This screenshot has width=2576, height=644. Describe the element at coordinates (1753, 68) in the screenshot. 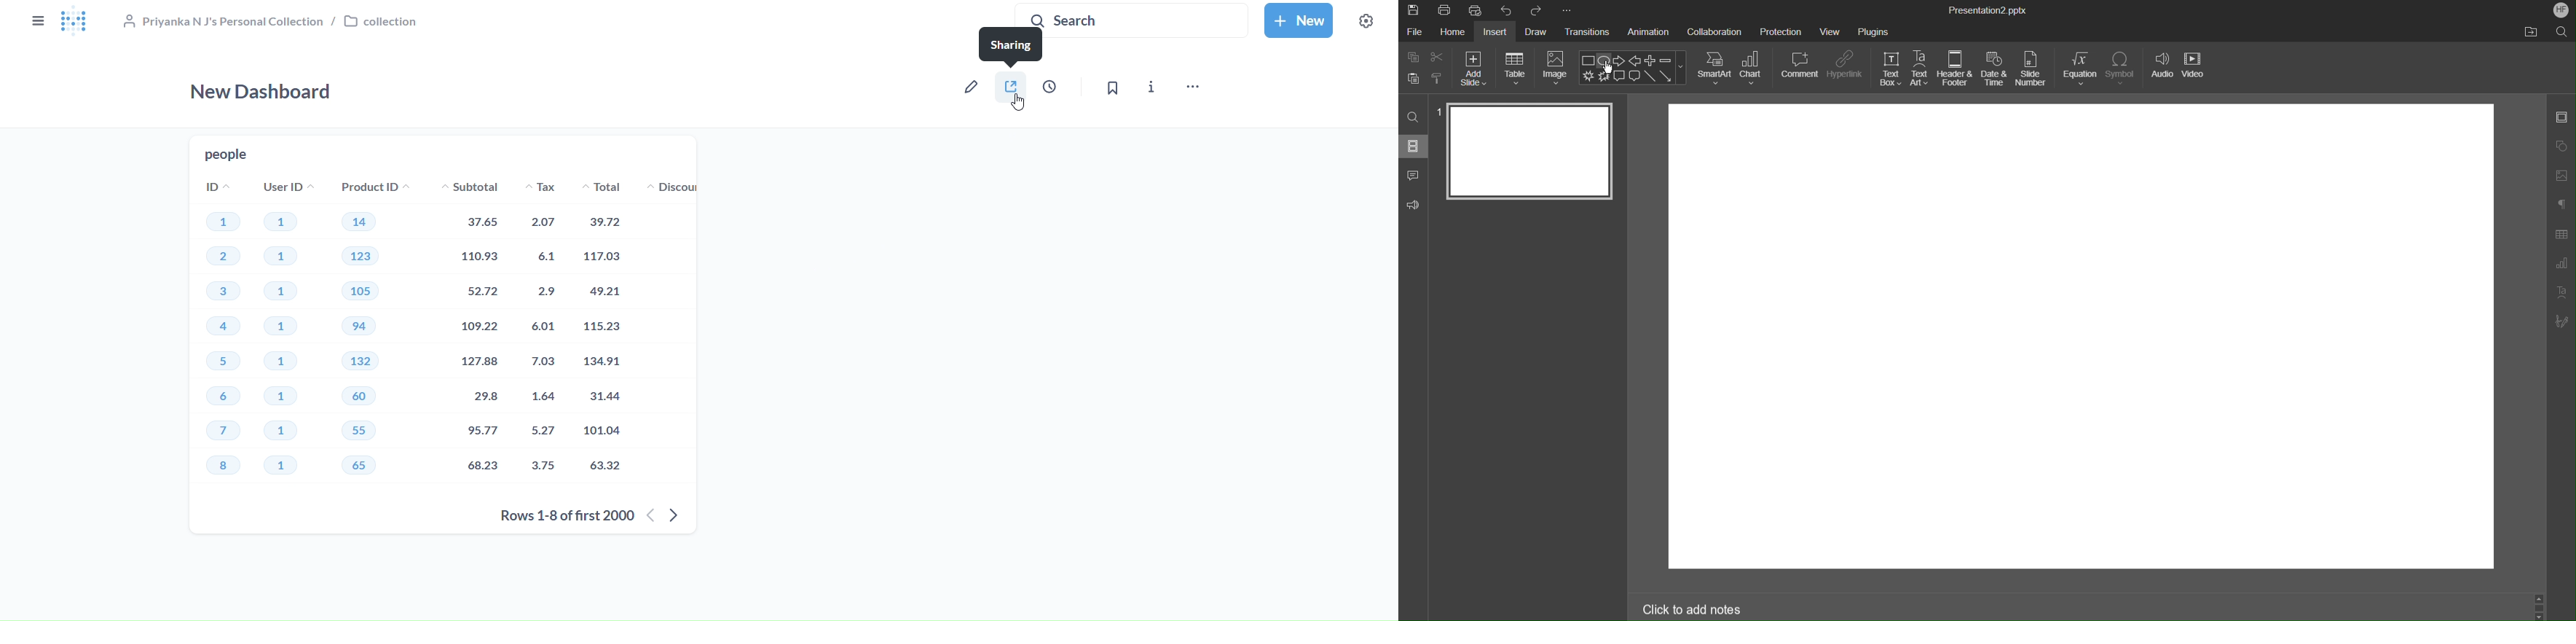

I see `Chart` at that location.